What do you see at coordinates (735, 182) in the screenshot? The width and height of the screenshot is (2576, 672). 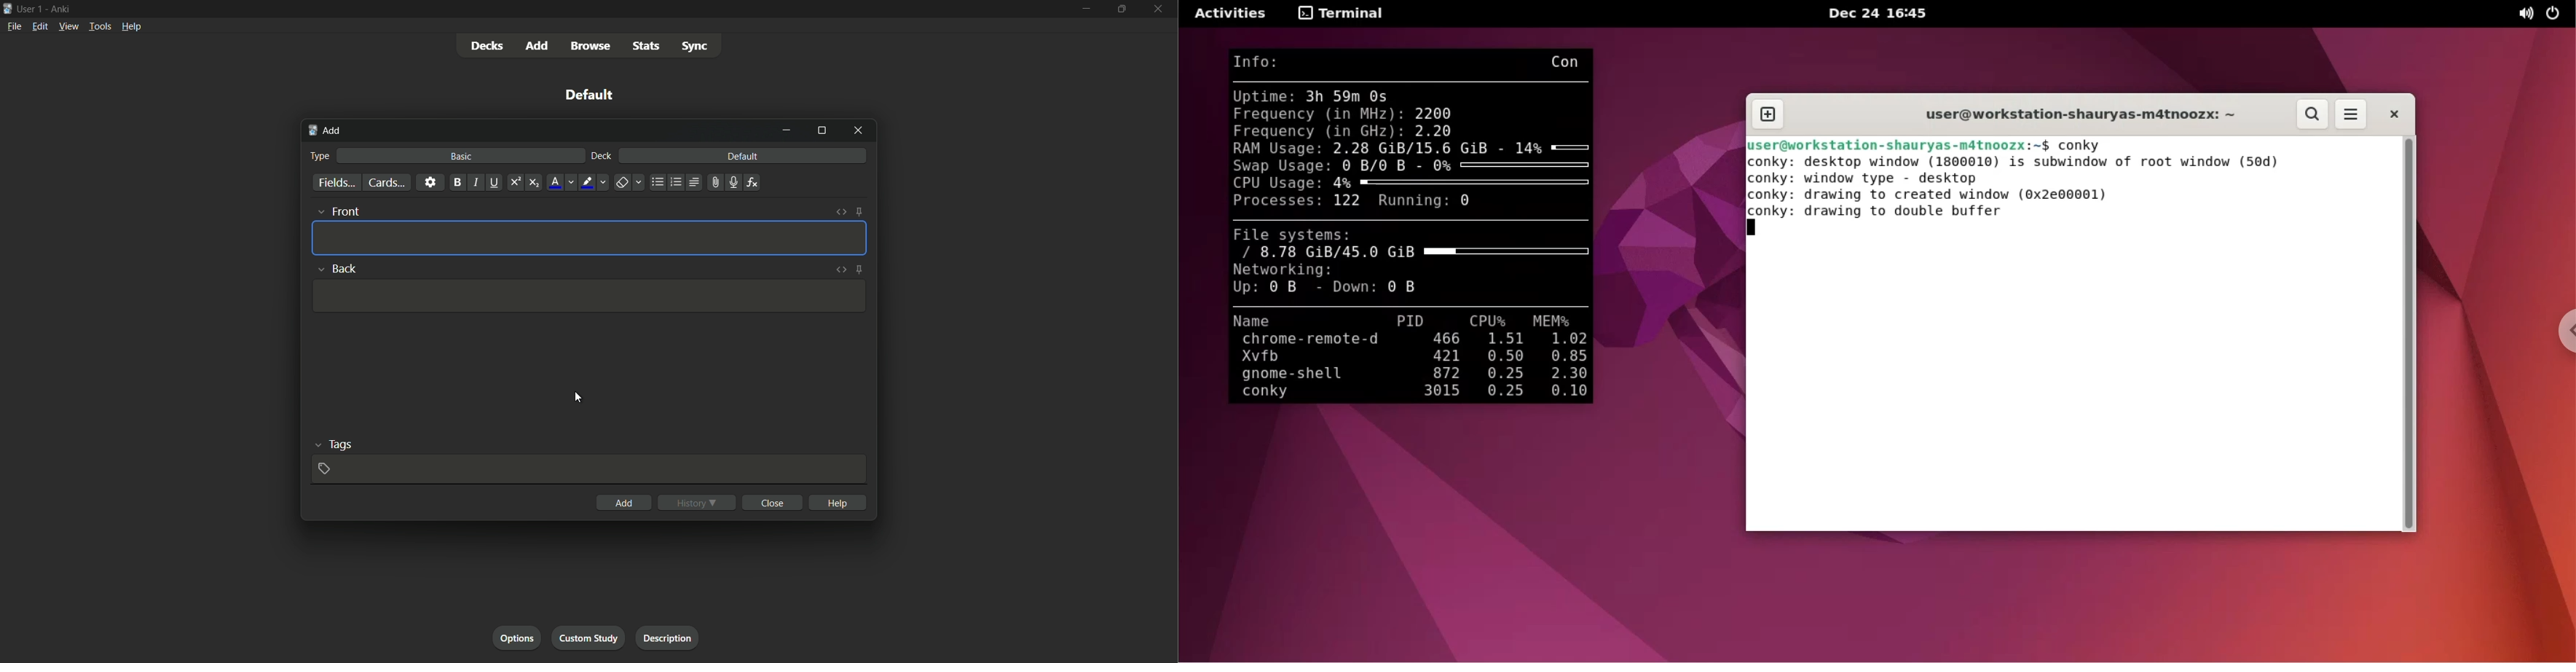 I see `record audio` at bounding box center [735, 182].